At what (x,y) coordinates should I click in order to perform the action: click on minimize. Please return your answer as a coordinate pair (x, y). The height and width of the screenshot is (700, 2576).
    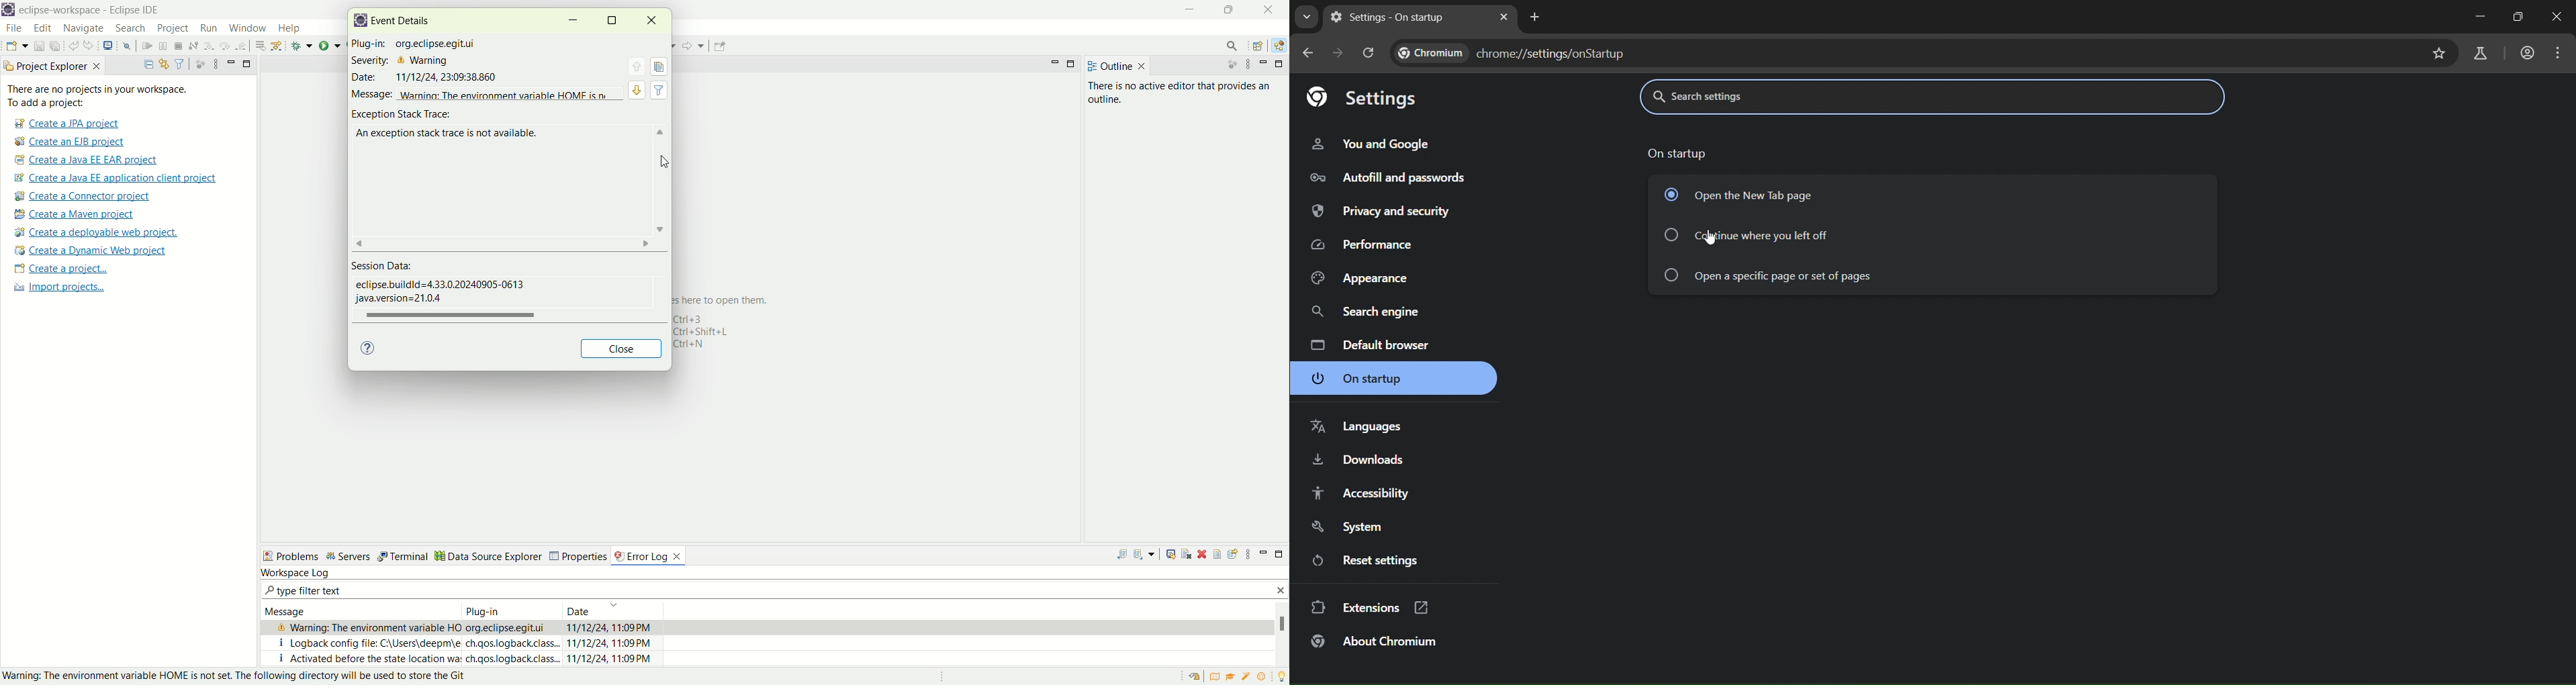
    Looking at the image, I should click on (1261, 555).